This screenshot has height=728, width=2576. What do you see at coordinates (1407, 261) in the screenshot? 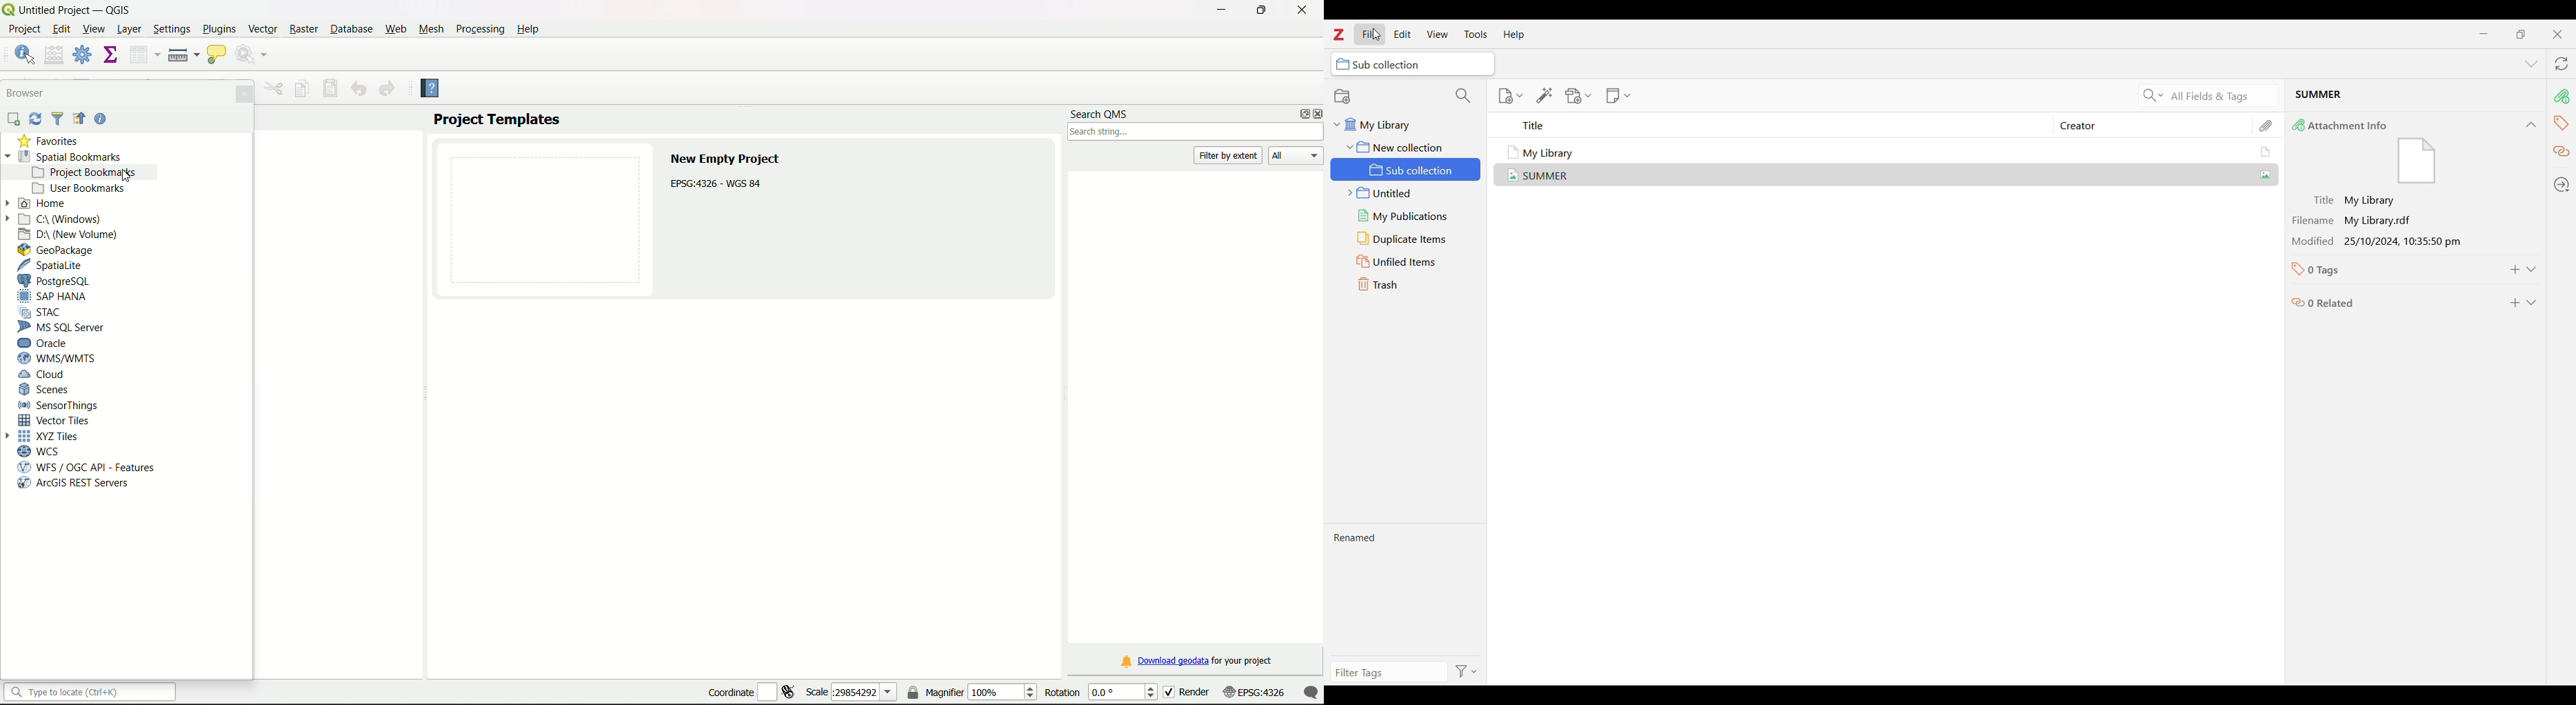
I see `Unfiled items` at bounding box center [1407, 261].